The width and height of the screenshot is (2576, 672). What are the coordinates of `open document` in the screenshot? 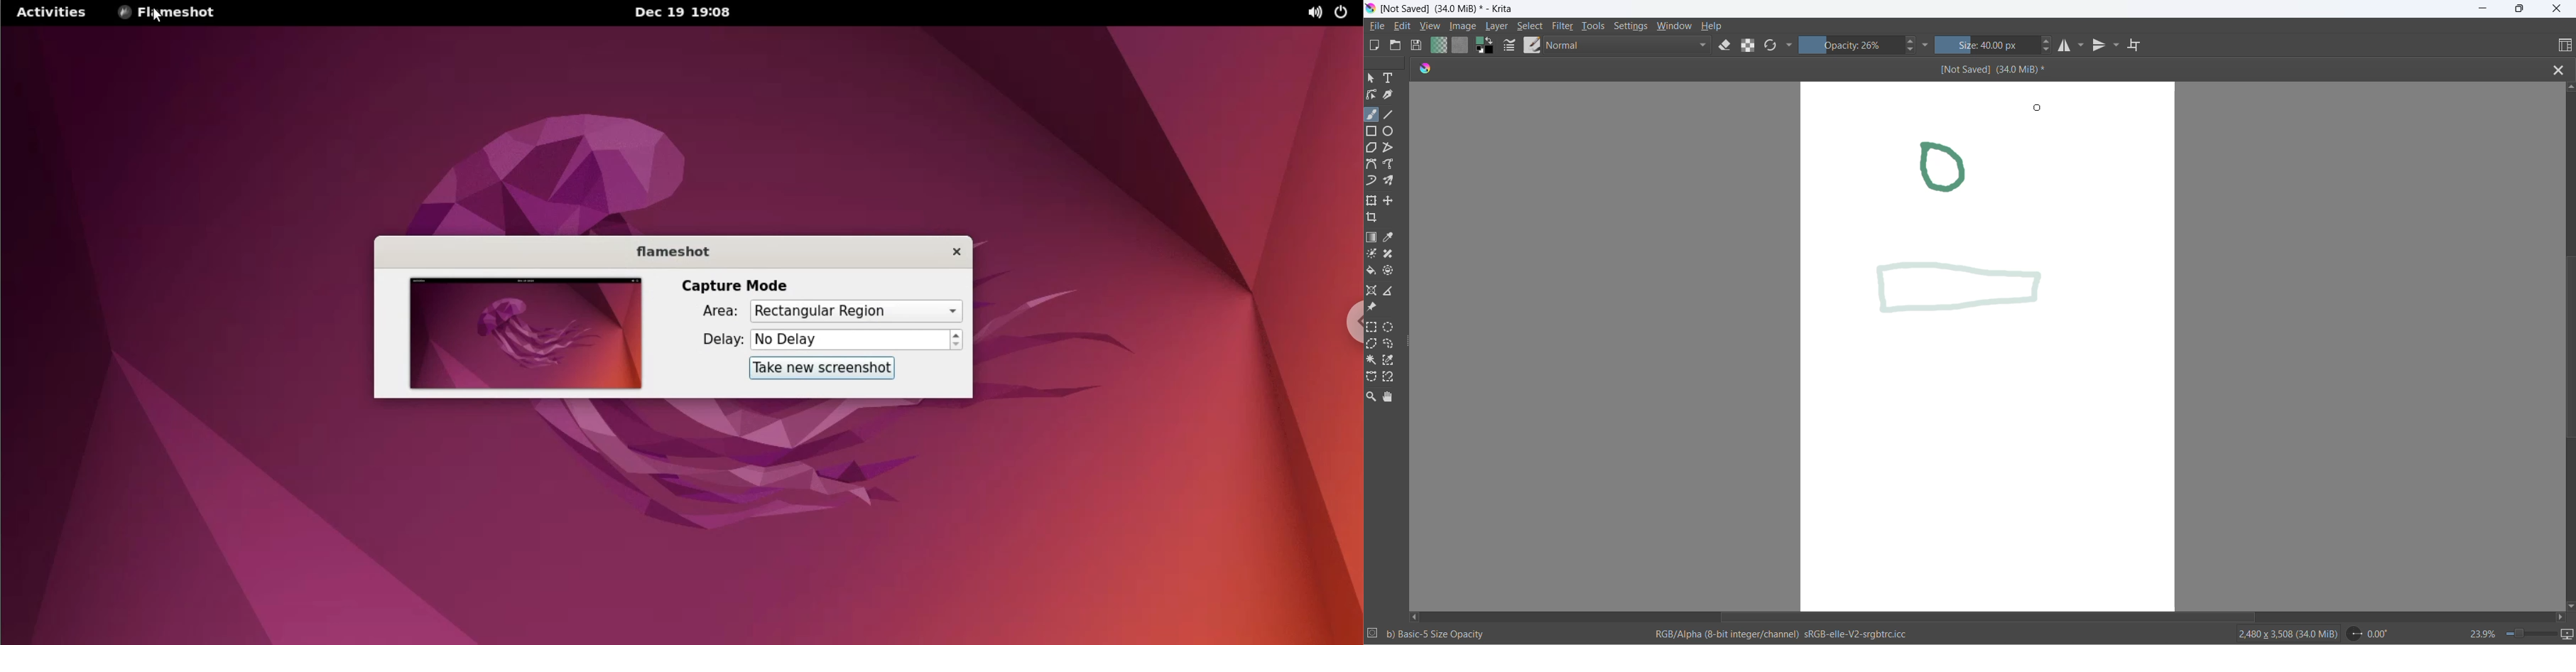 It's located at (1400, 46).